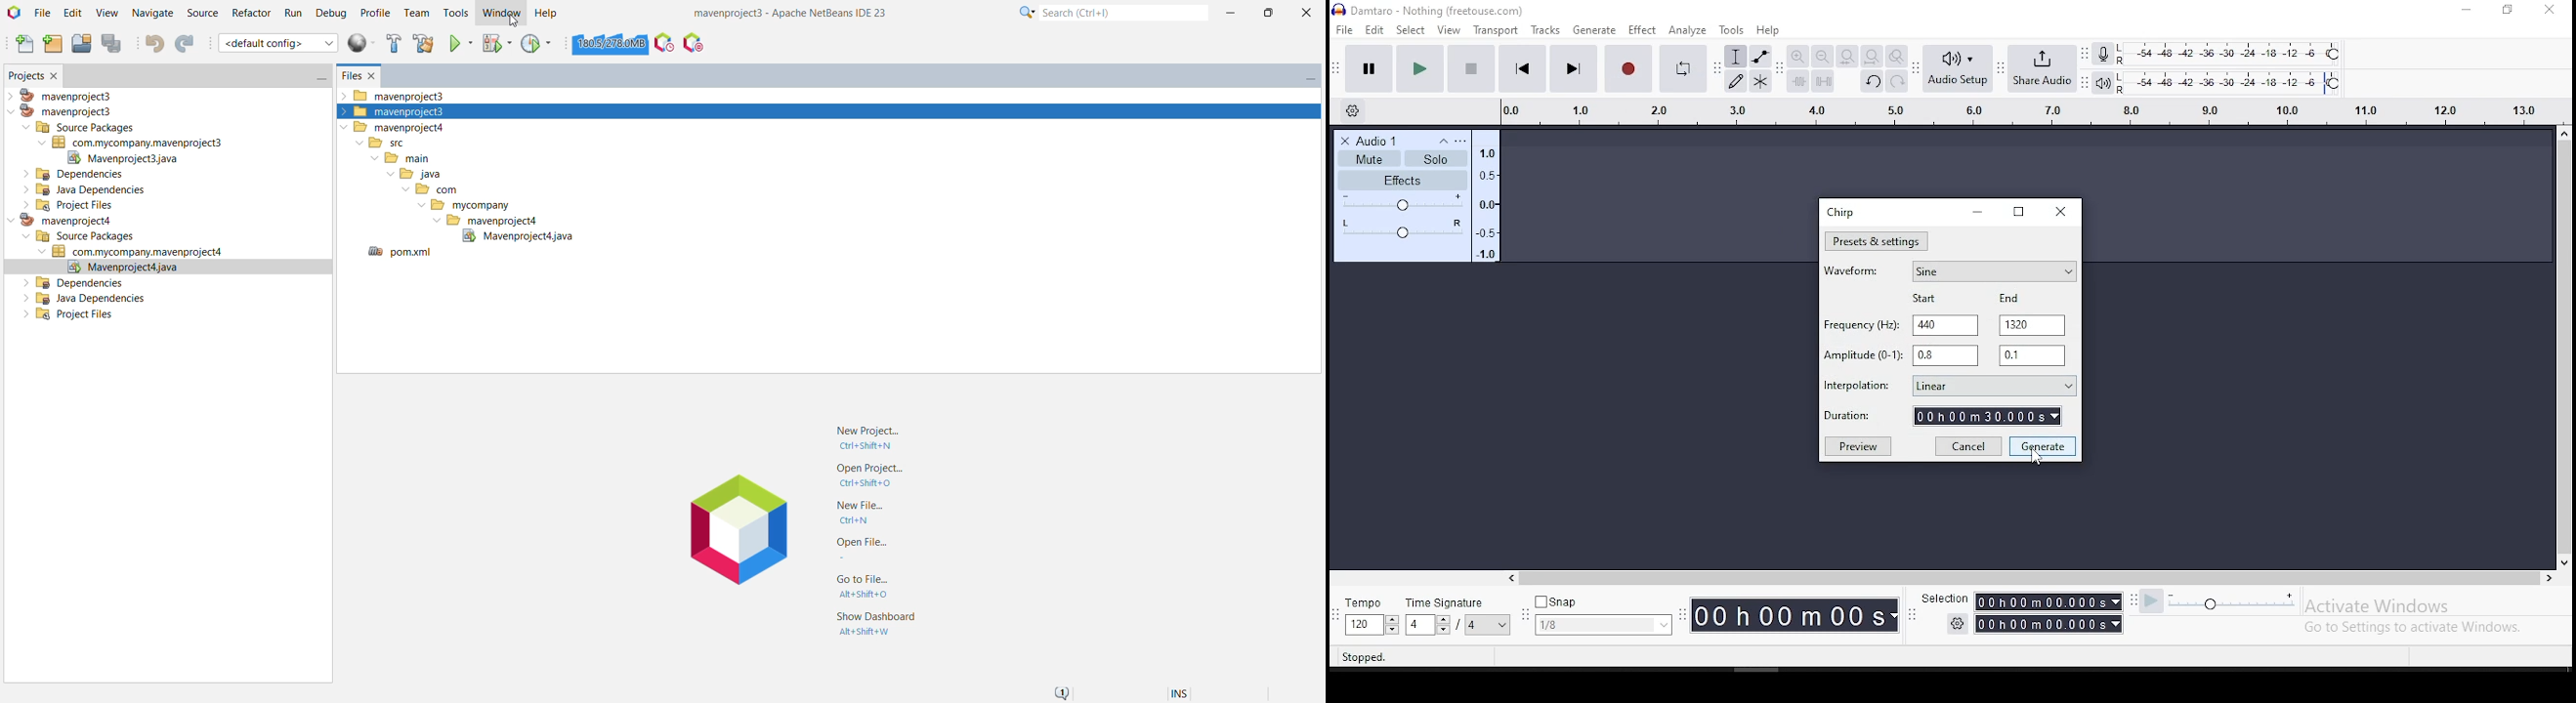  What do you see at coordinates (1953, 623) in the screenshot?
I see `settings` at bounding box center [1953, 623].